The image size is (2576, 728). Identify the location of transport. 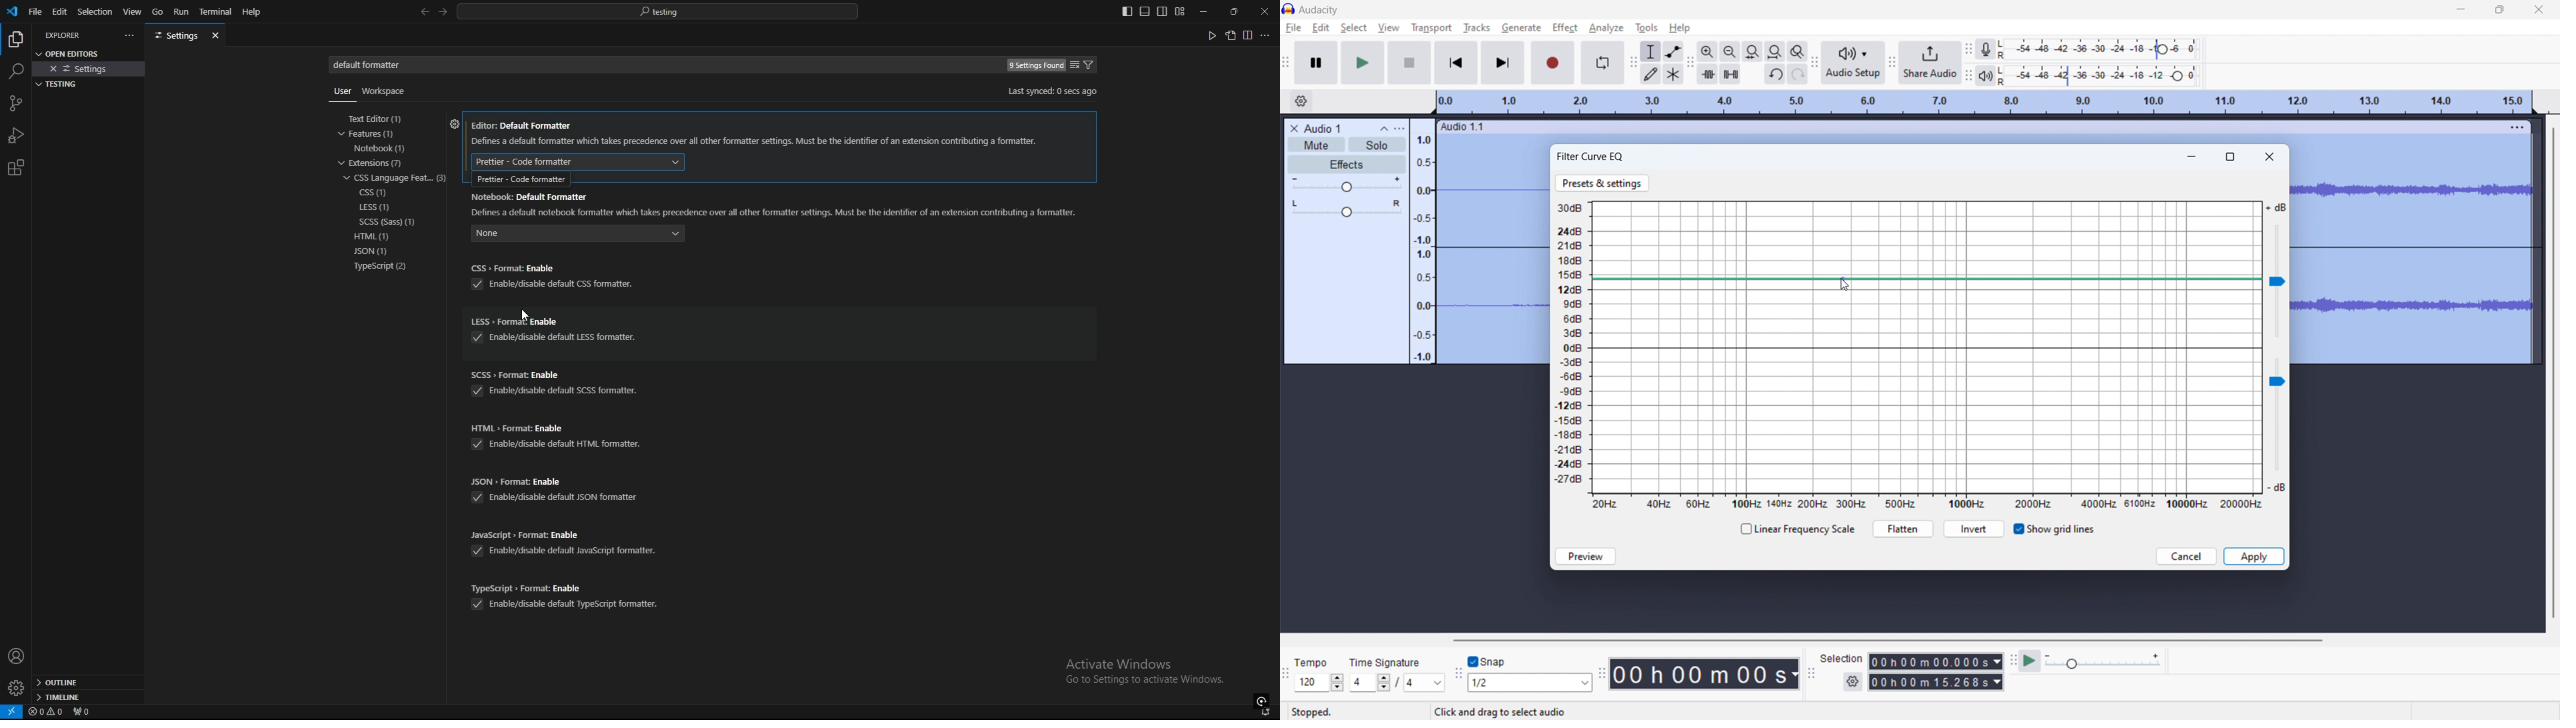
(1432, 27).